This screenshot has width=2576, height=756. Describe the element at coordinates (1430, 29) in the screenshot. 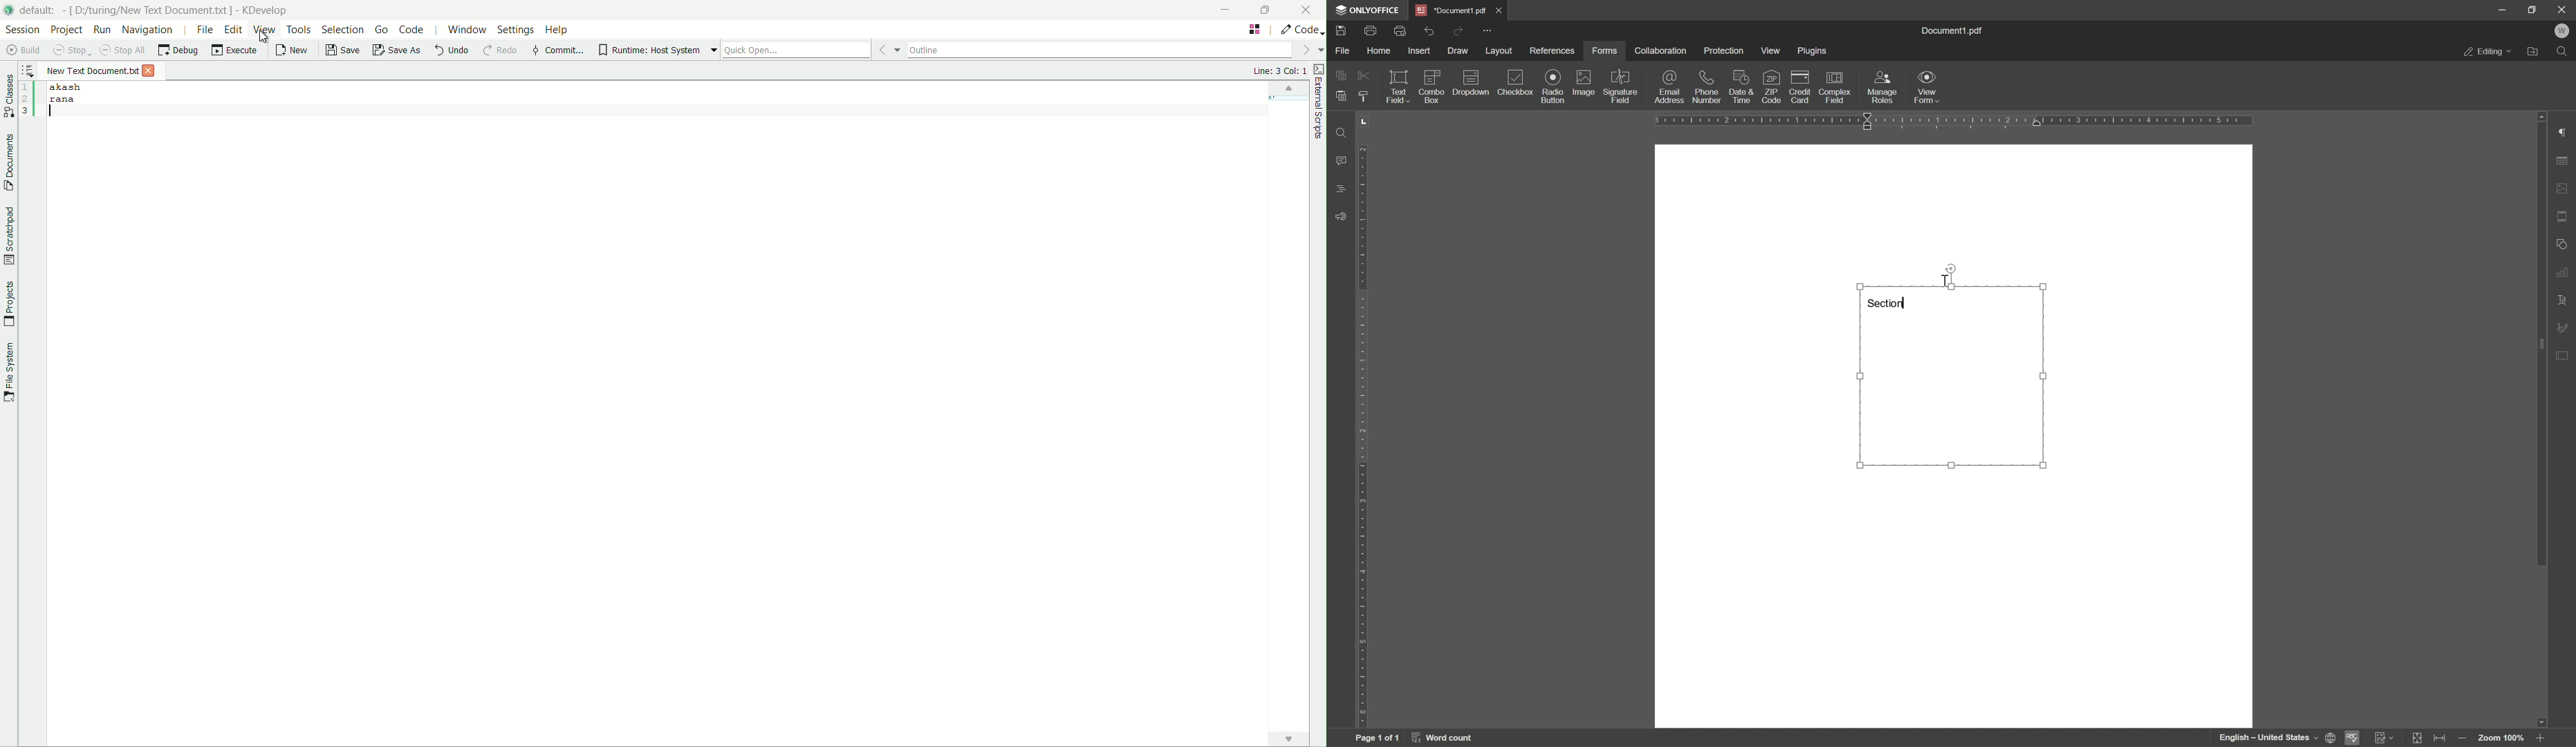

I see `undo` at that location.